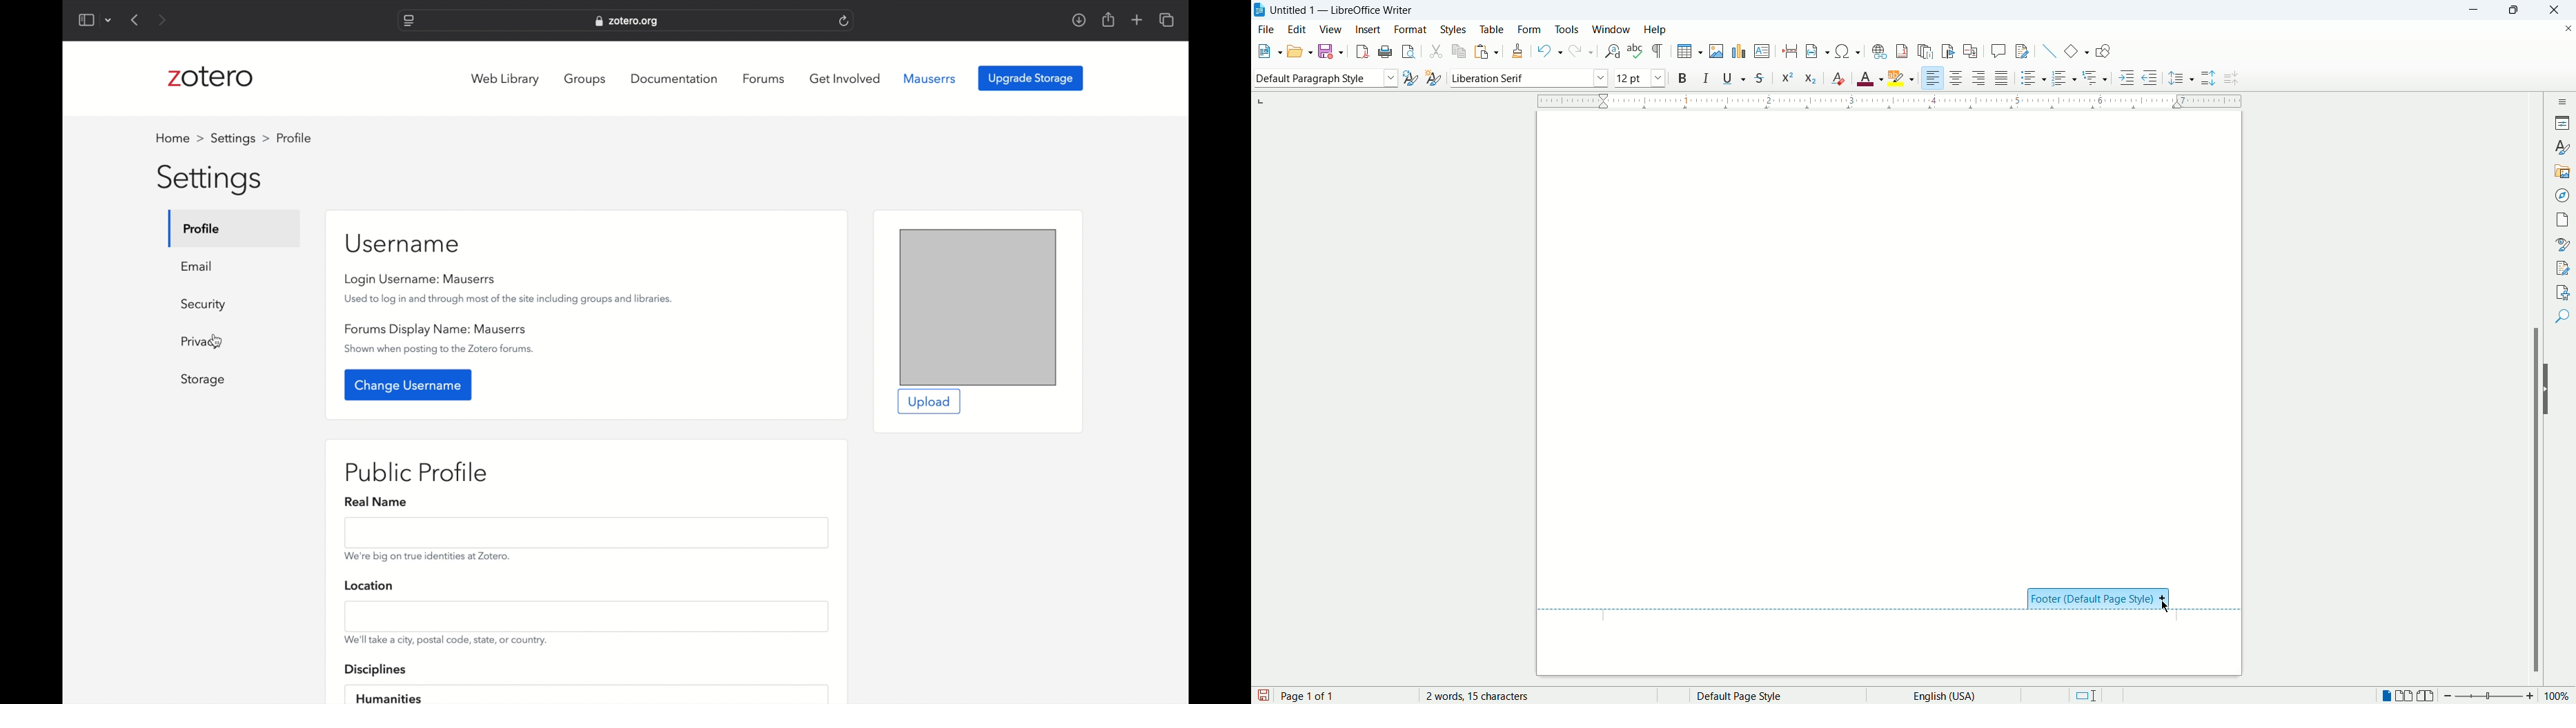  I want to click on documentation, so click(676, 78).